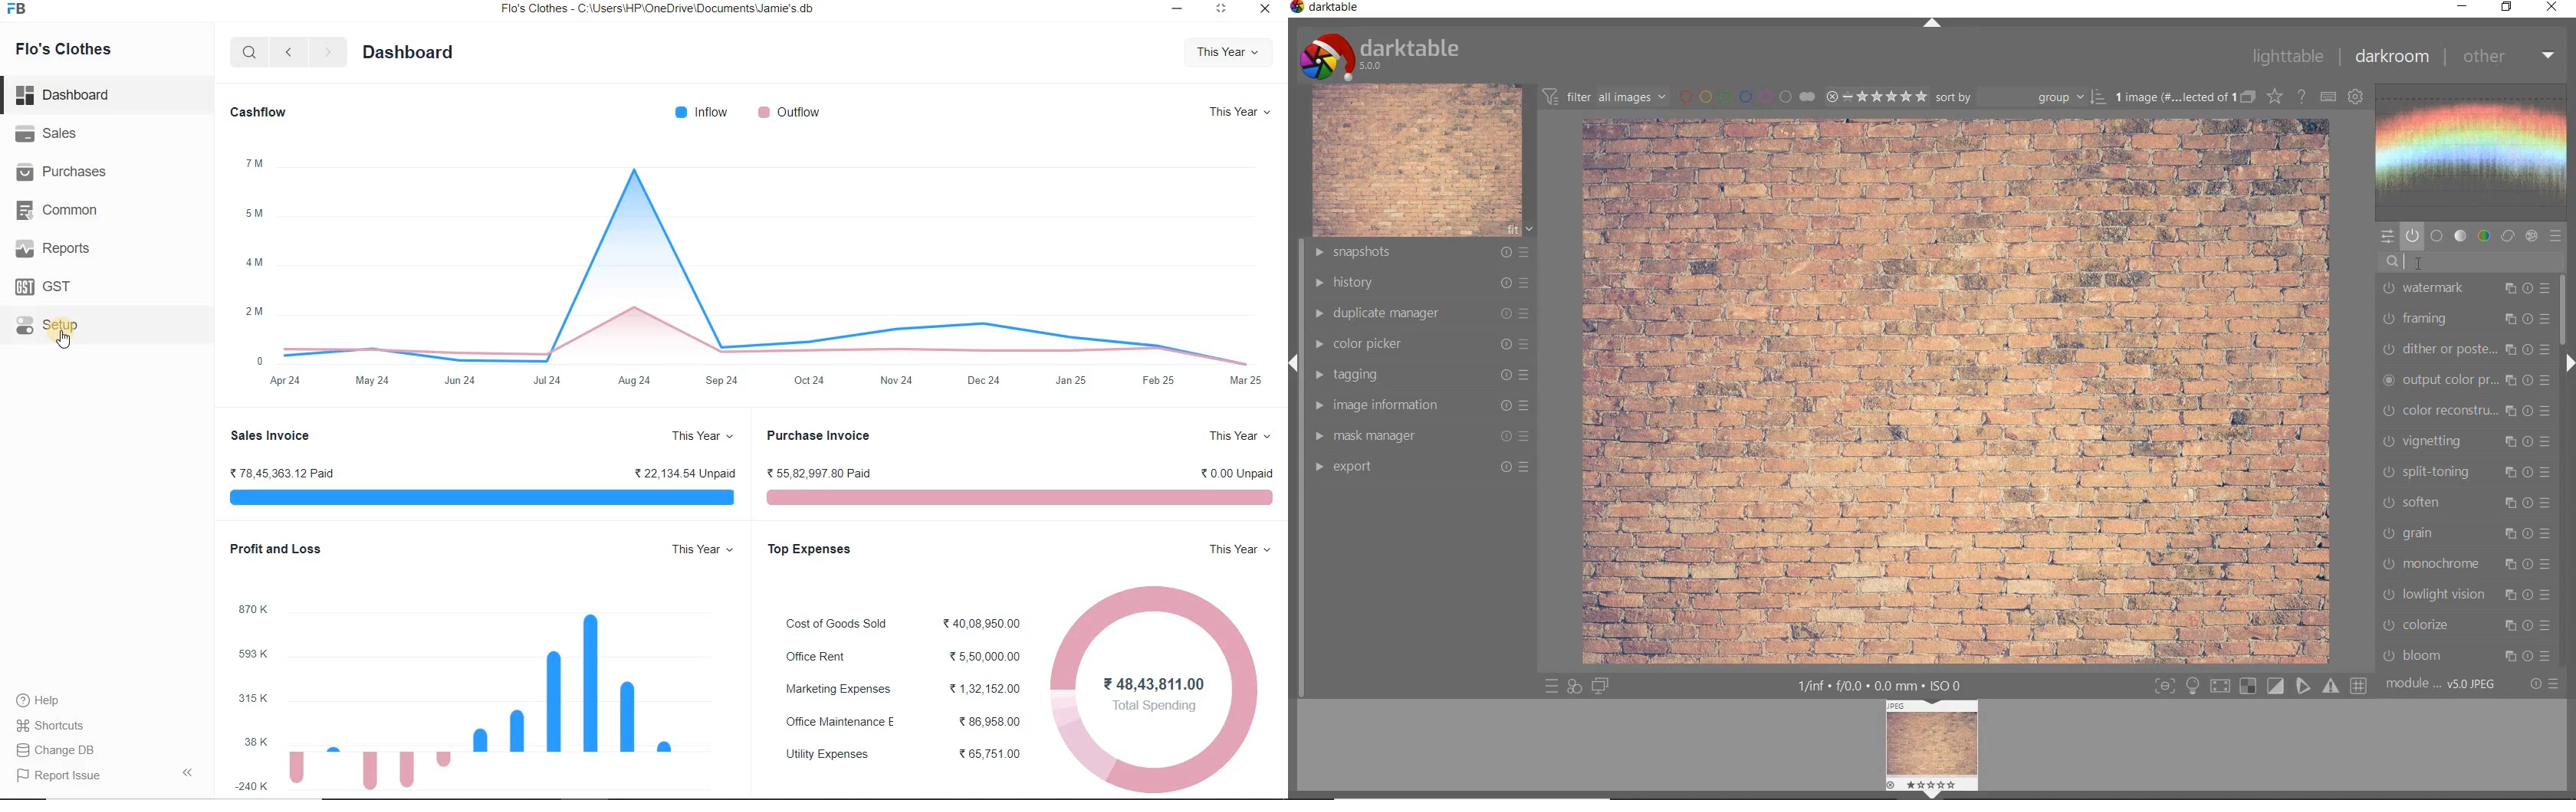  Describe the element at coordinates (2260, 684) in the screenshot. I see `toggle modes` at that location.